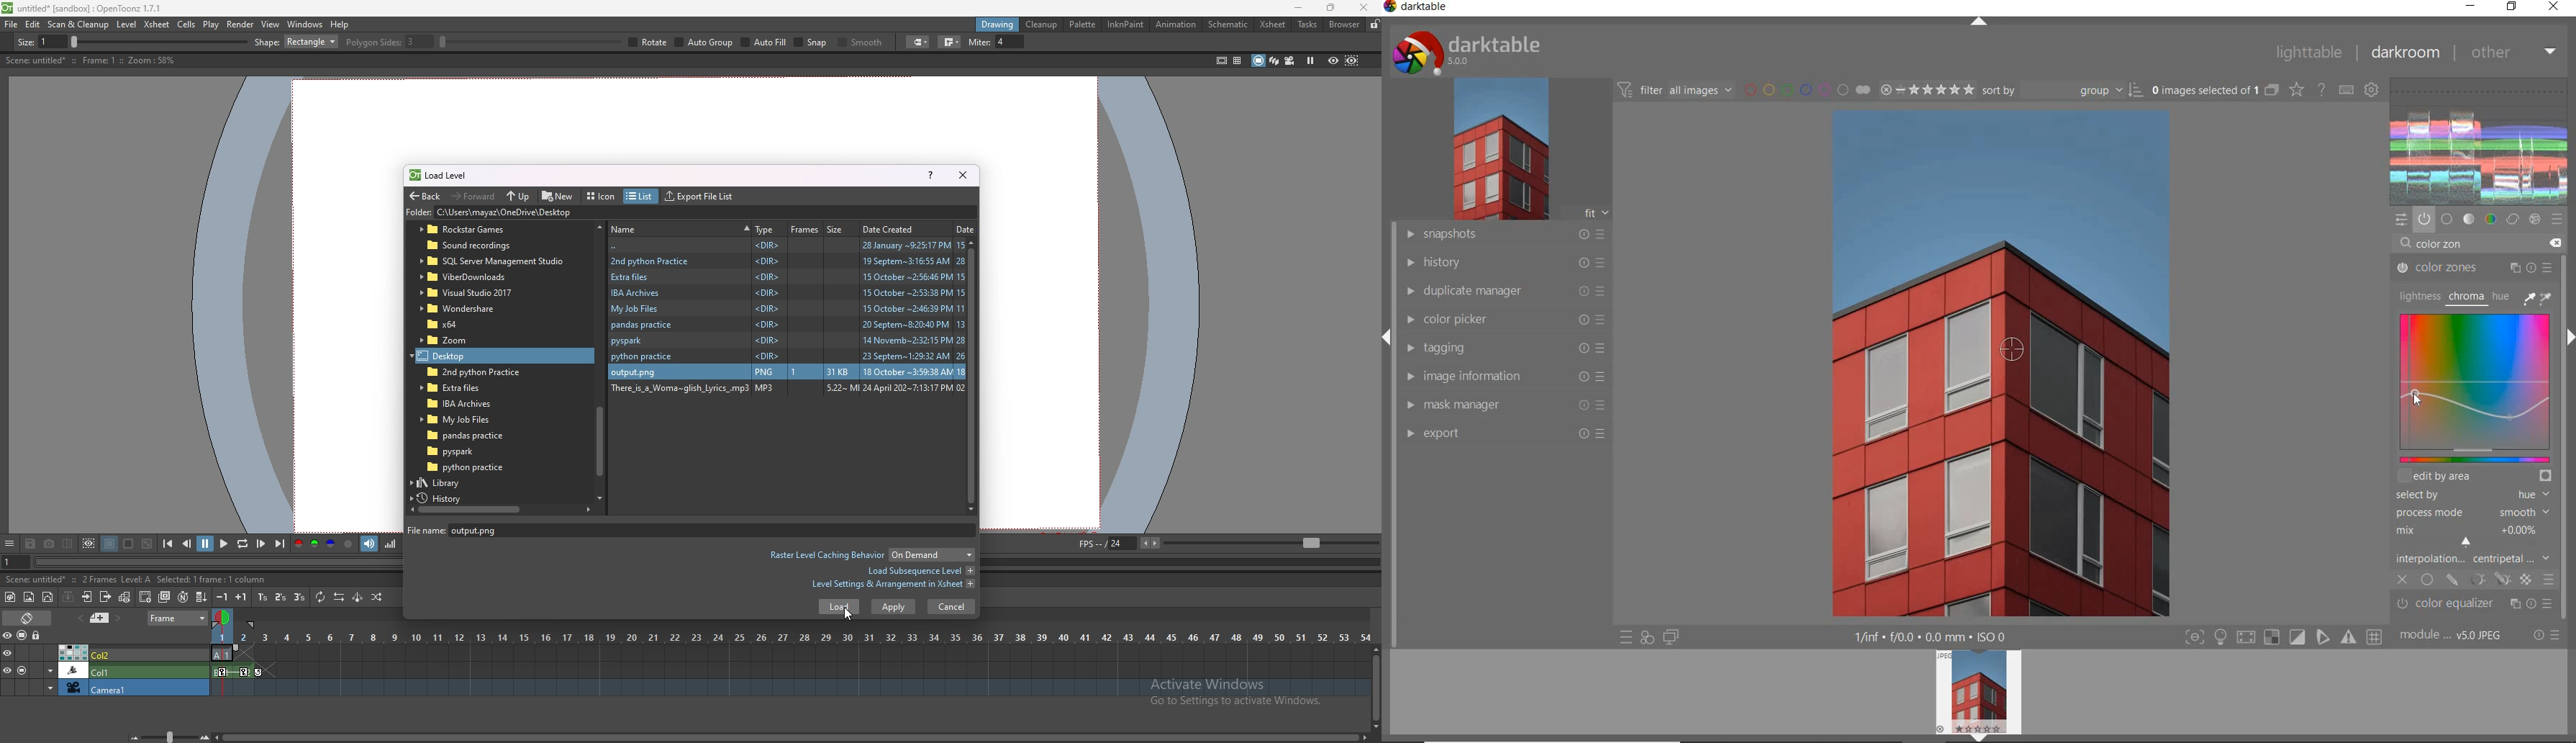  What do you see at coordinates (2500, 295) in the screenshot?
I see `HUE` at bounding box center [2500, 295].